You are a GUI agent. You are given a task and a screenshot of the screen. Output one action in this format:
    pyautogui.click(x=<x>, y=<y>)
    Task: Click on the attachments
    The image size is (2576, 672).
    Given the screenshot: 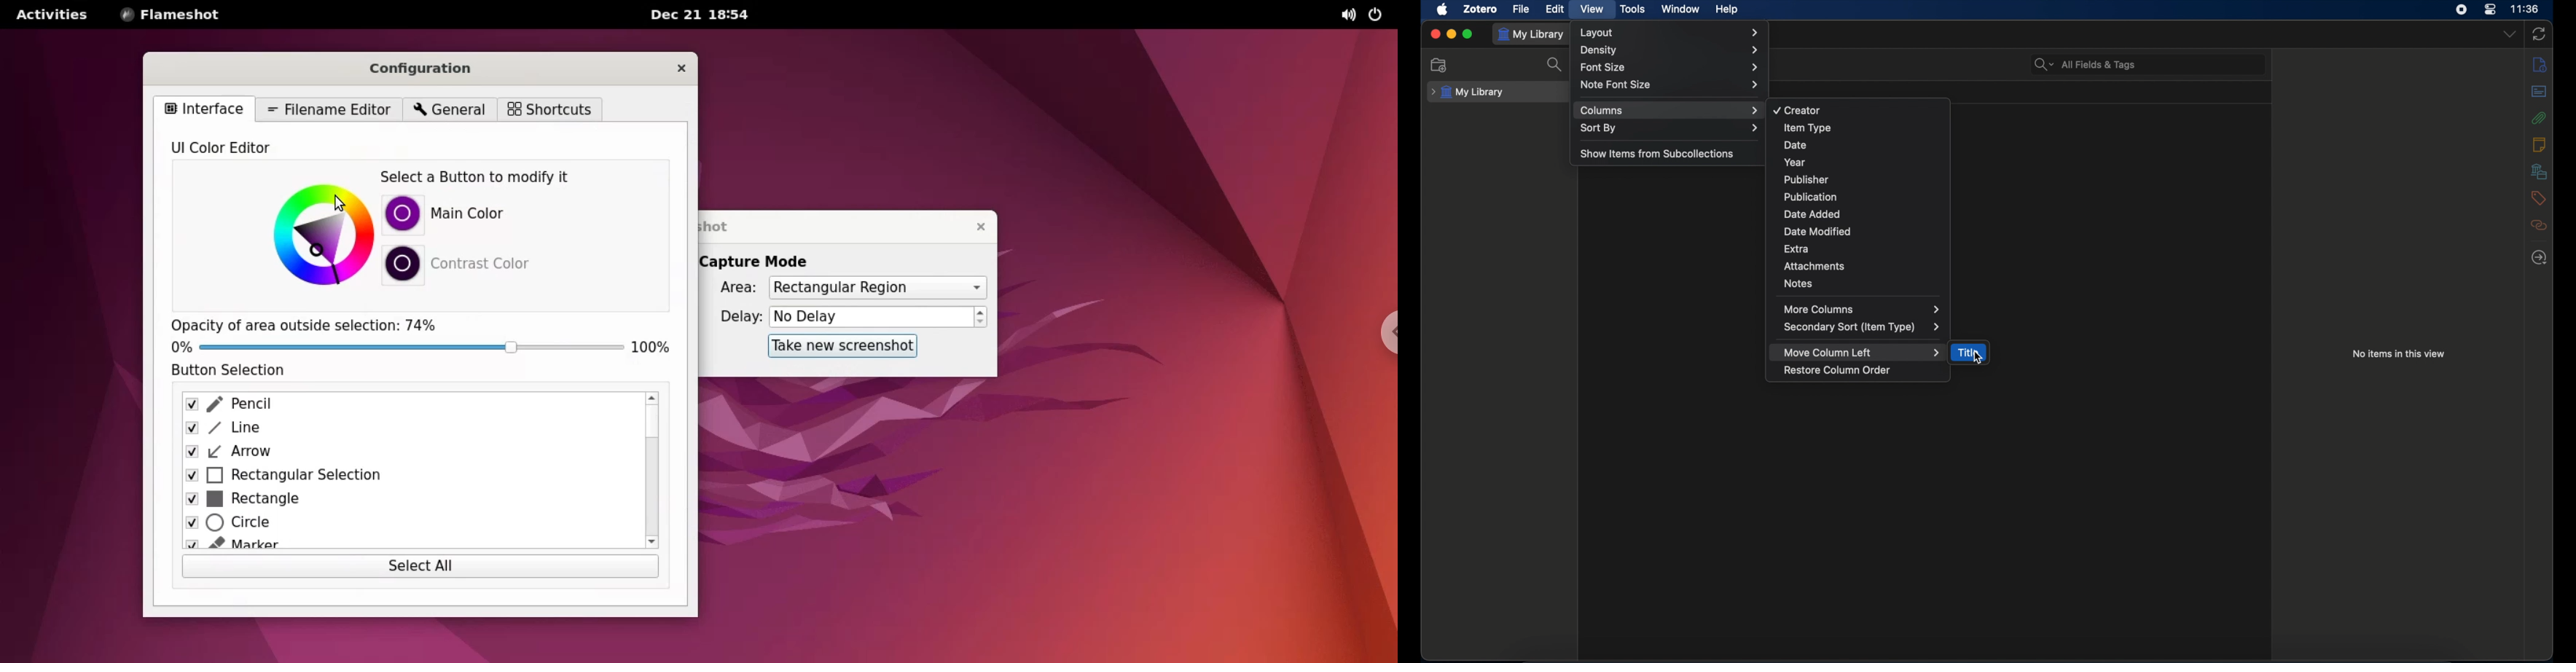 What is the action you would take?
    pyautogui.click(x=1815, y=266)
    